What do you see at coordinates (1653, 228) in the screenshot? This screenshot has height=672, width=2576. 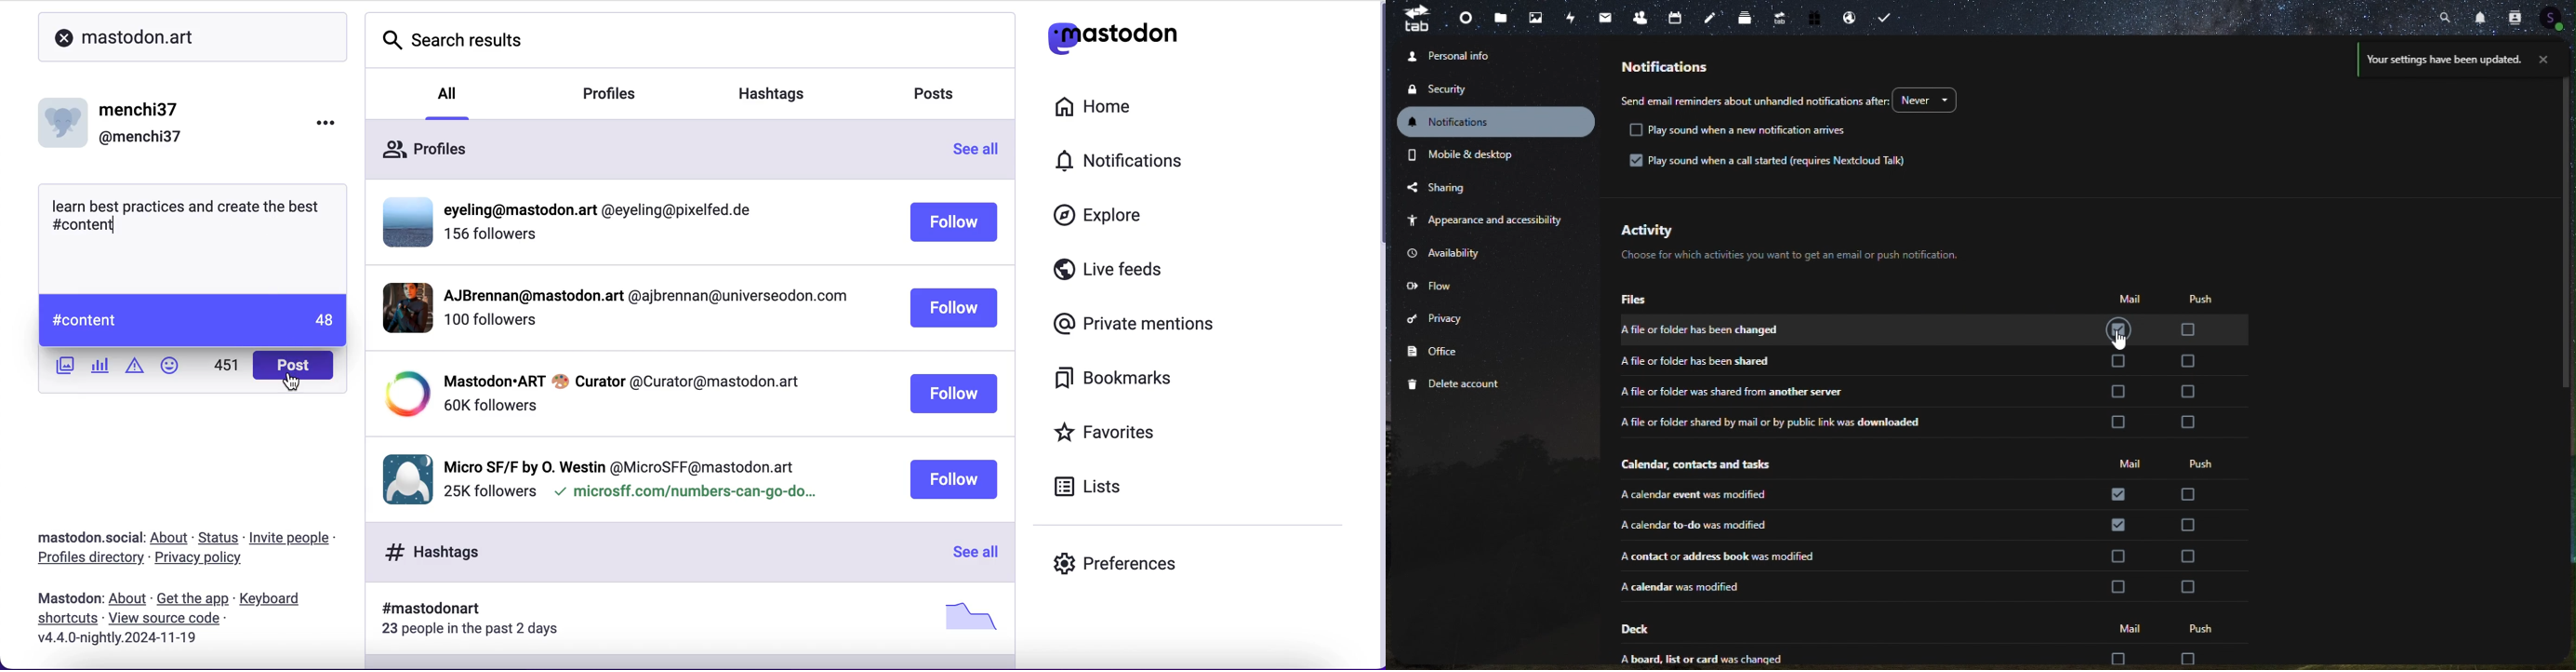 I see `activity` at bounding box center [1653, 228].